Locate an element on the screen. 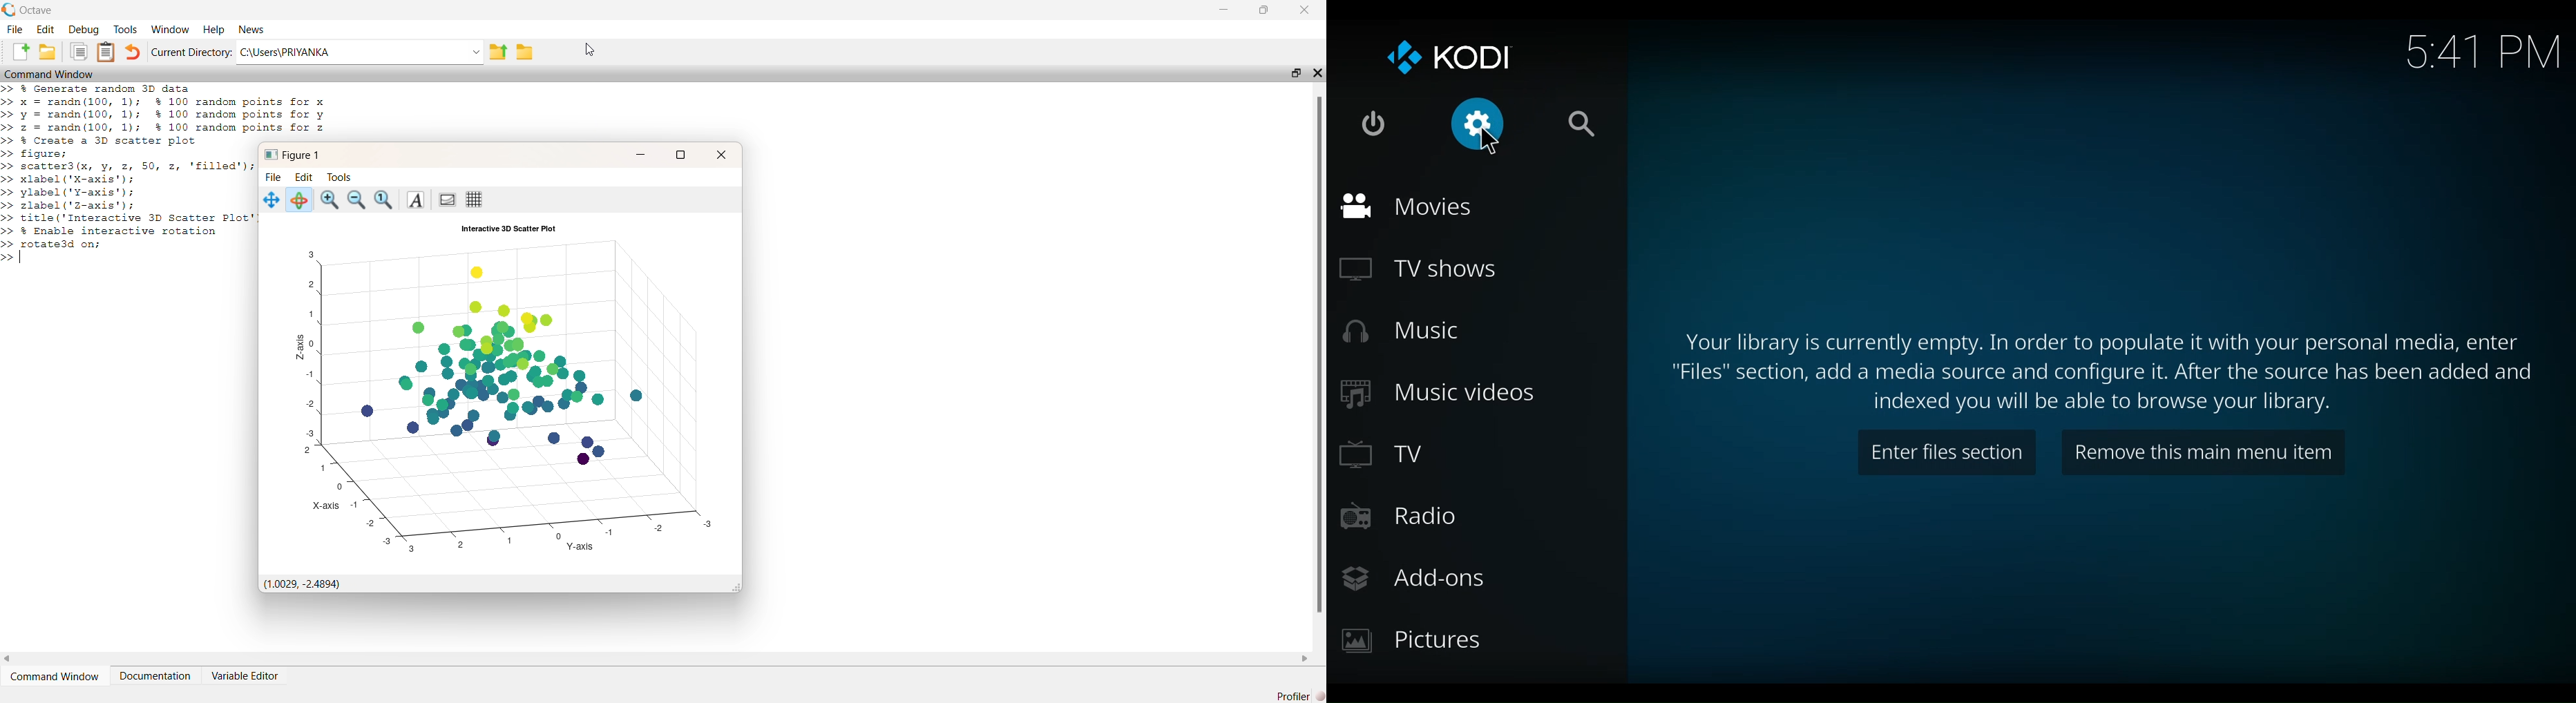 This screenshot has height=728, width=2576. document clipboard is located at coordinates (106, 52).